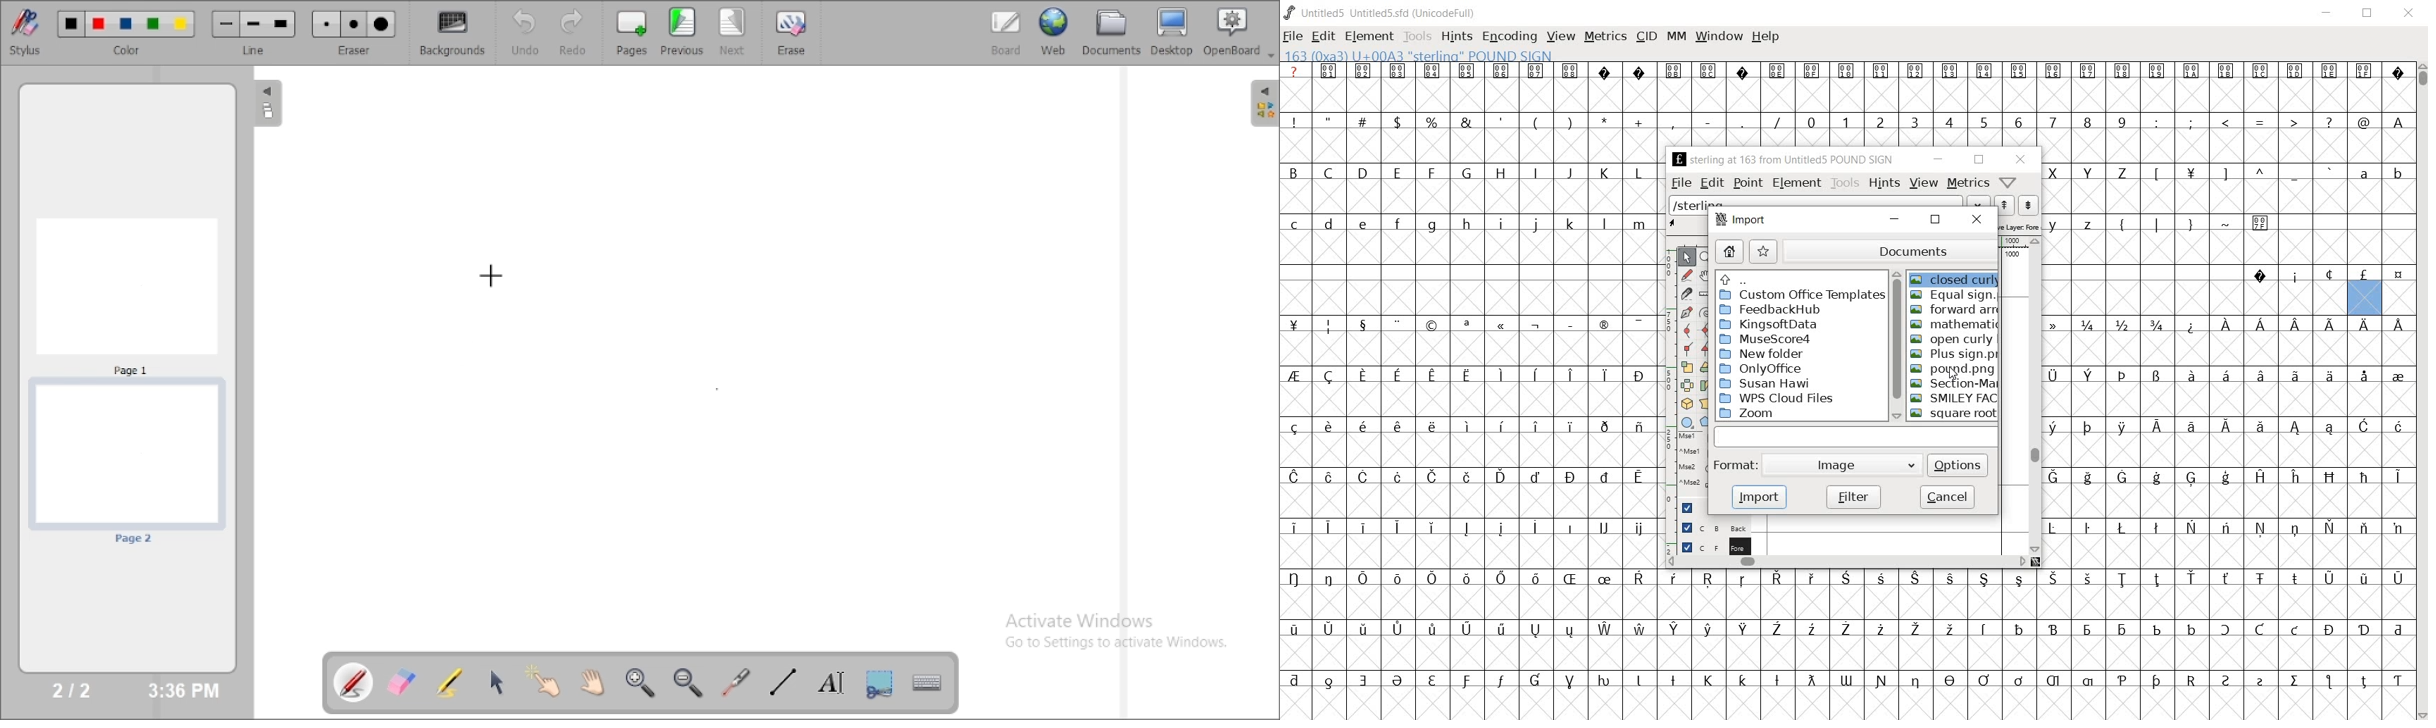  Describe the element at coordinates (2296, 428) in the screenshot. I see `Symbol` at that location.